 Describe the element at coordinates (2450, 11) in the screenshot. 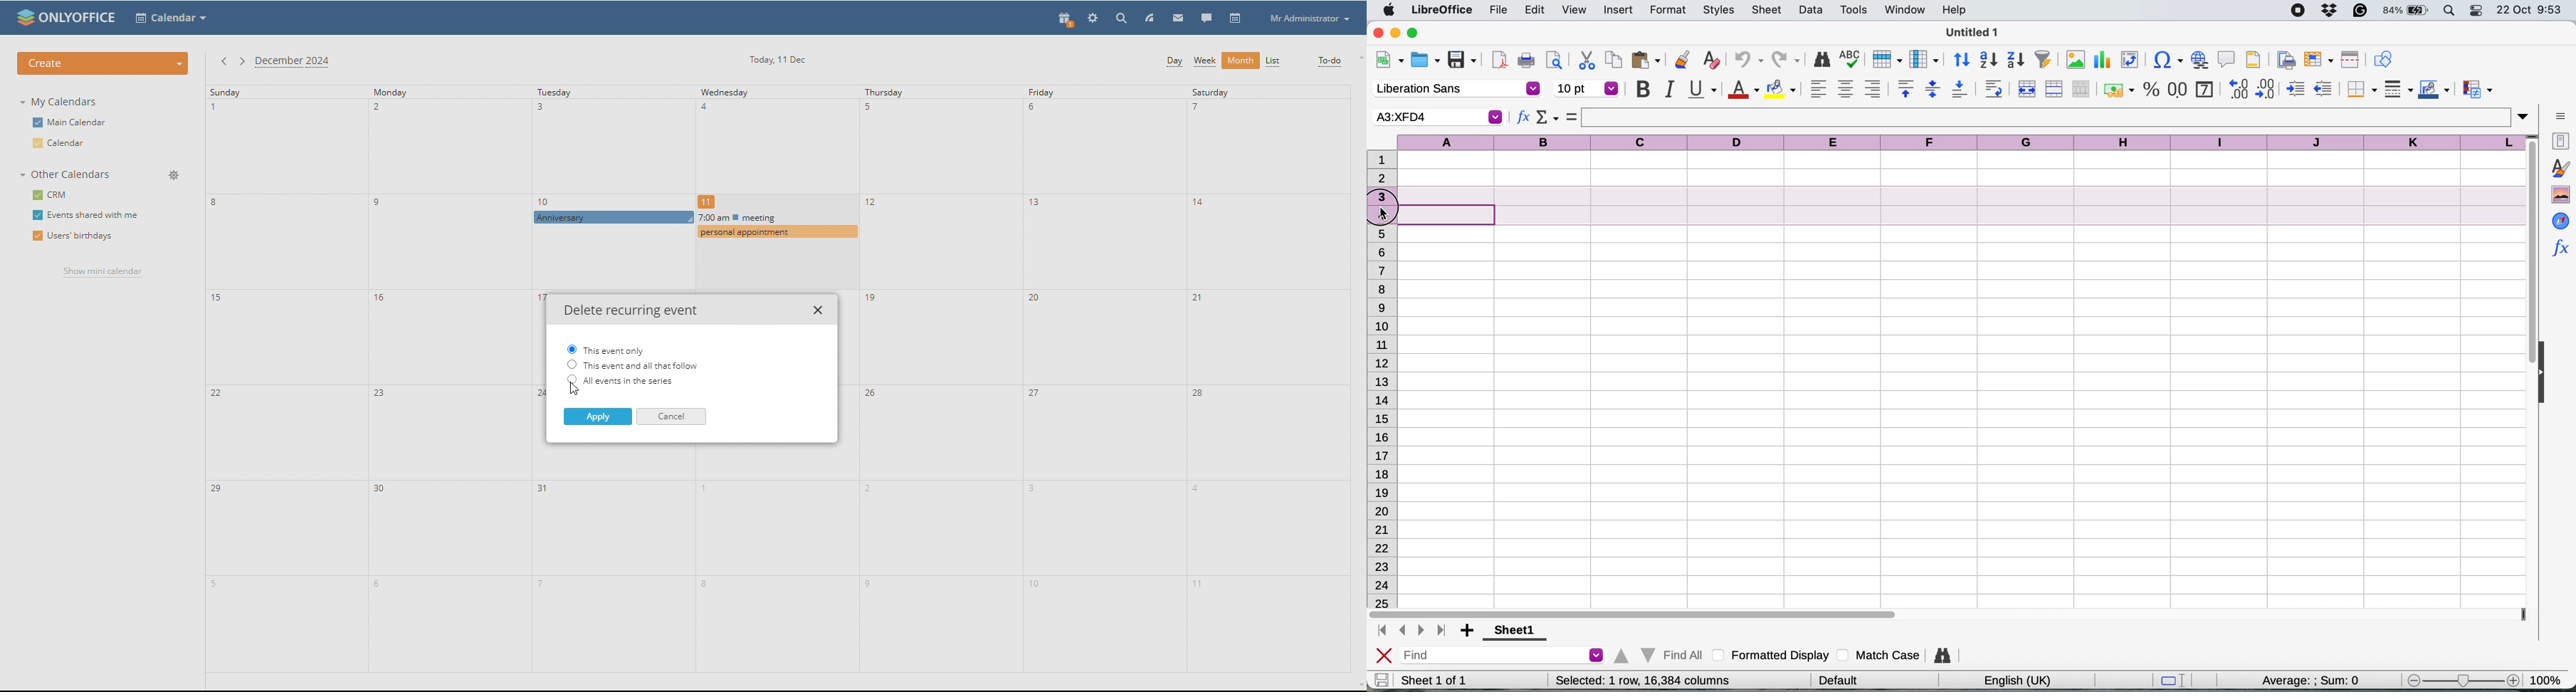

I see `spotlight search` at that location.